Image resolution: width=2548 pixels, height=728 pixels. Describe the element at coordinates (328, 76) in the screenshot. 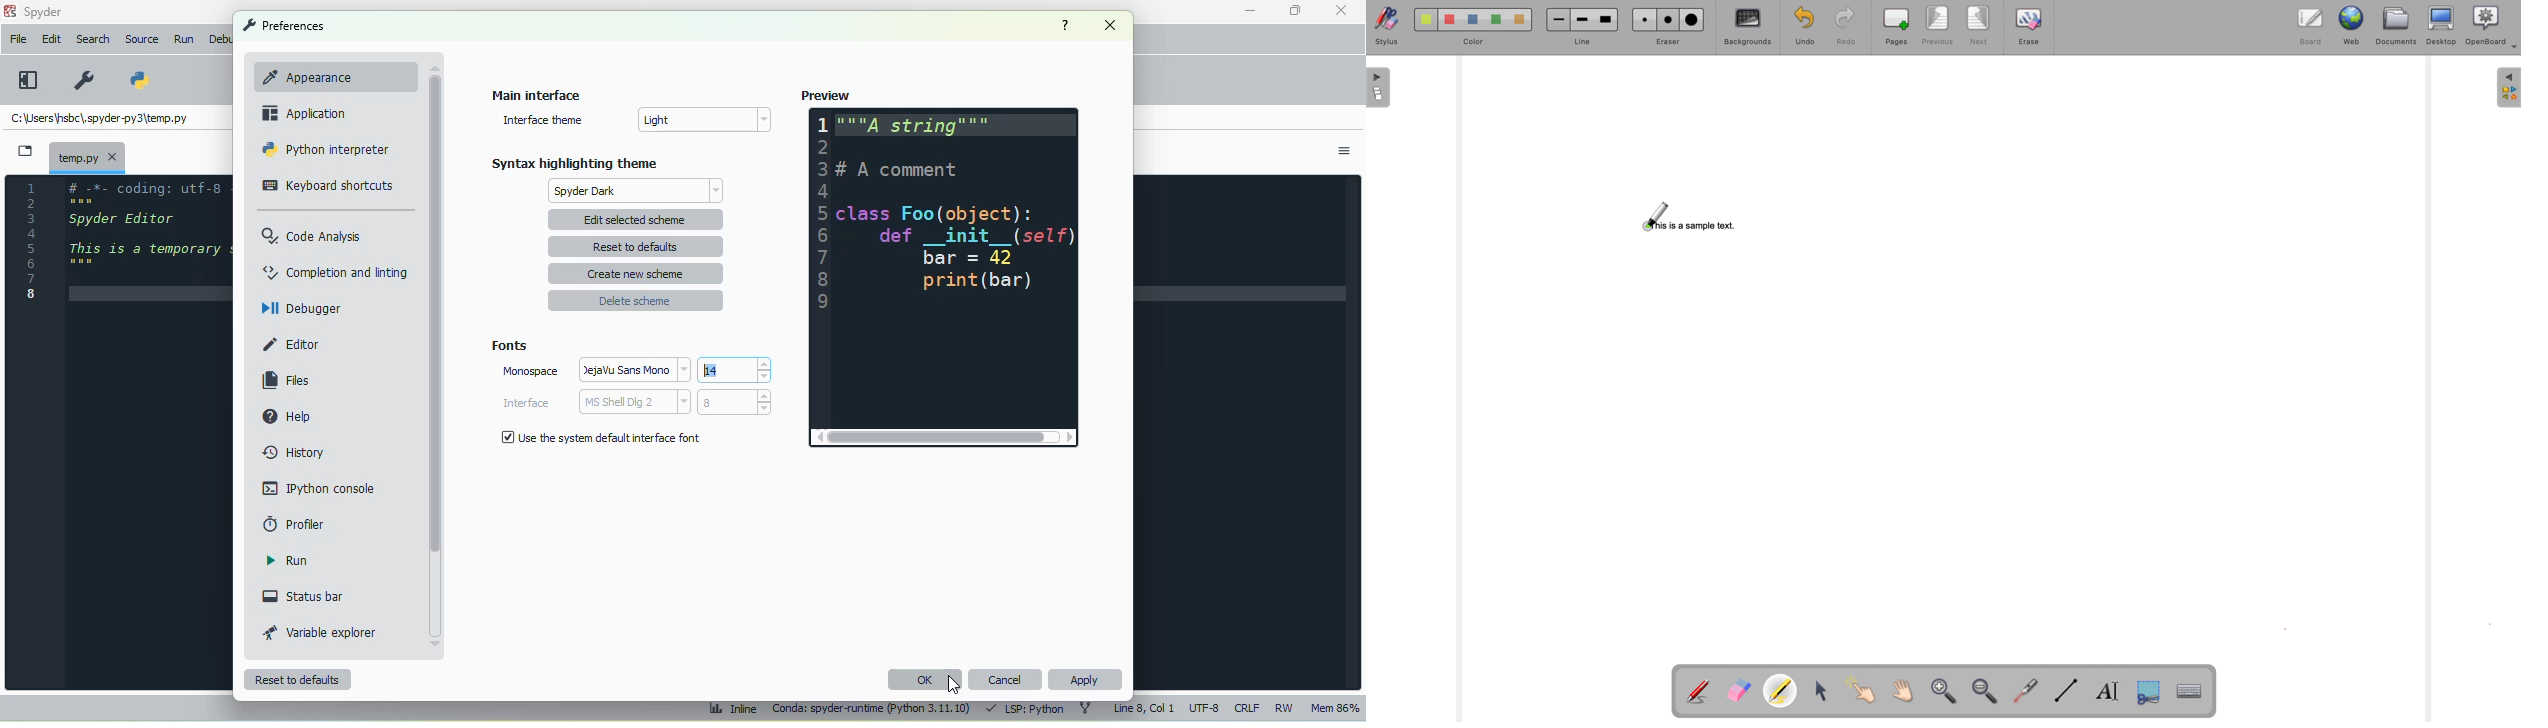

I see `appearance` at that location.